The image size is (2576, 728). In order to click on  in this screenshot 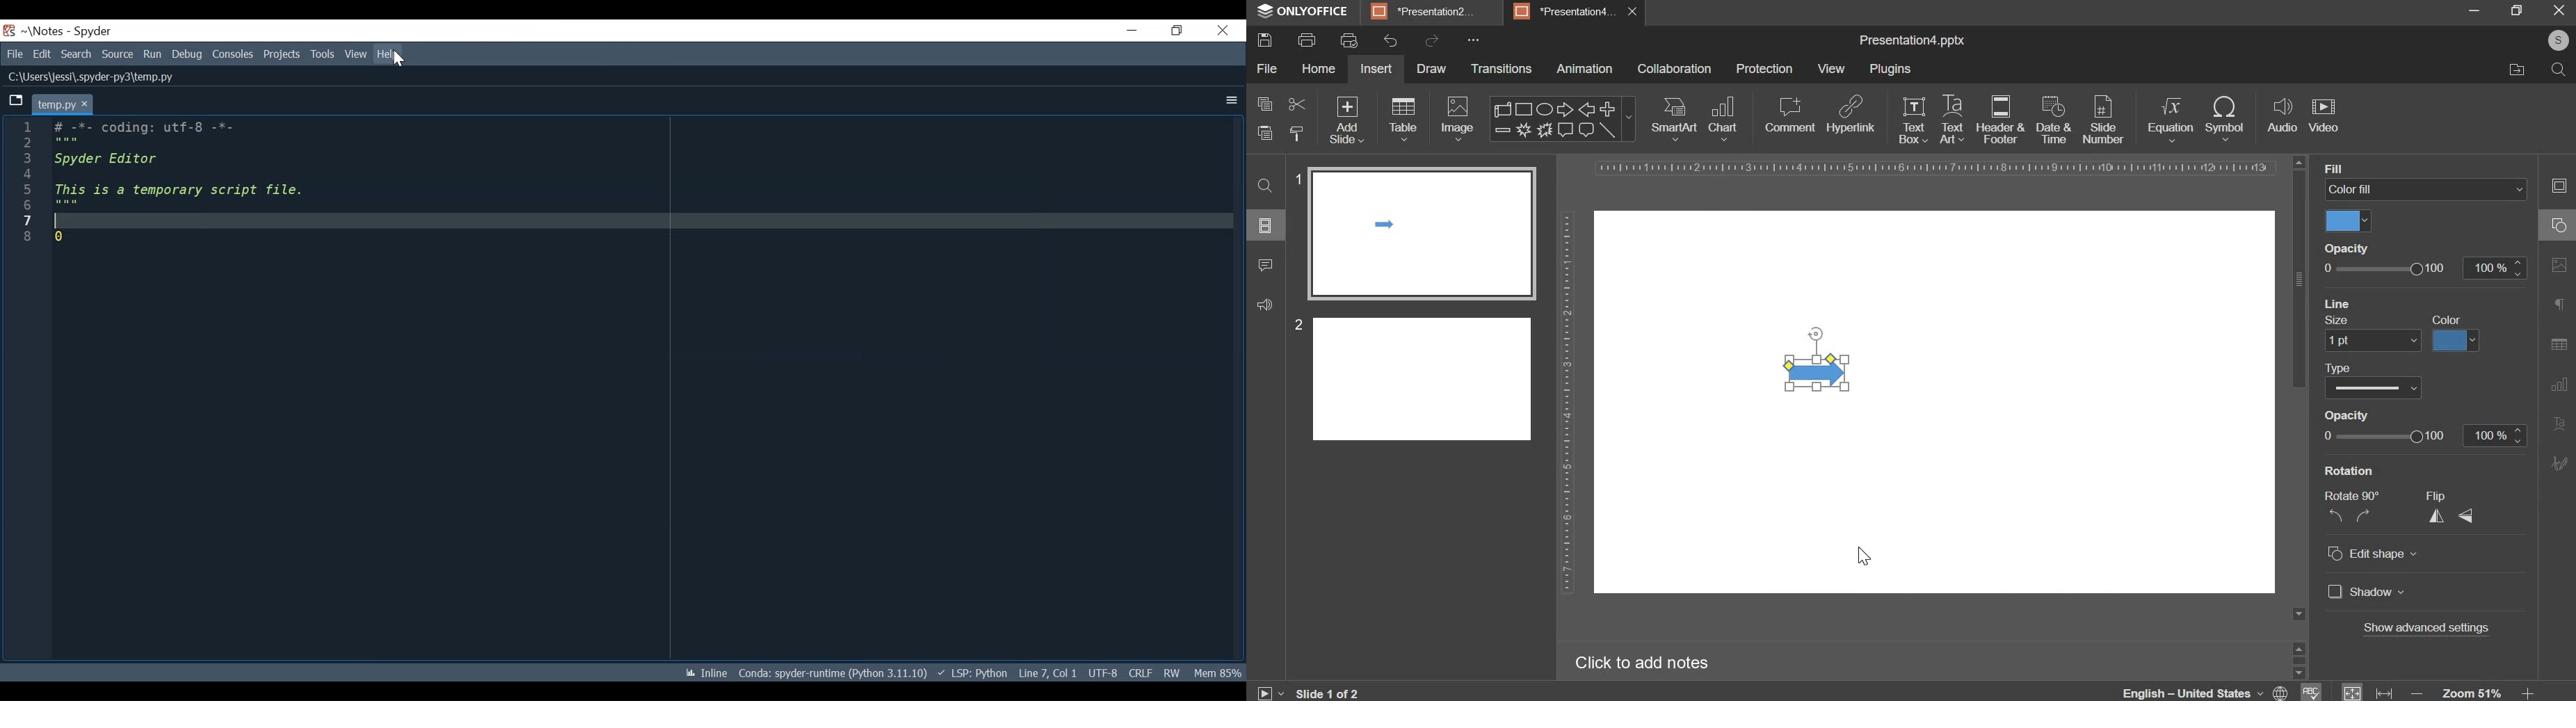, I will do `click(2381, 440)`.